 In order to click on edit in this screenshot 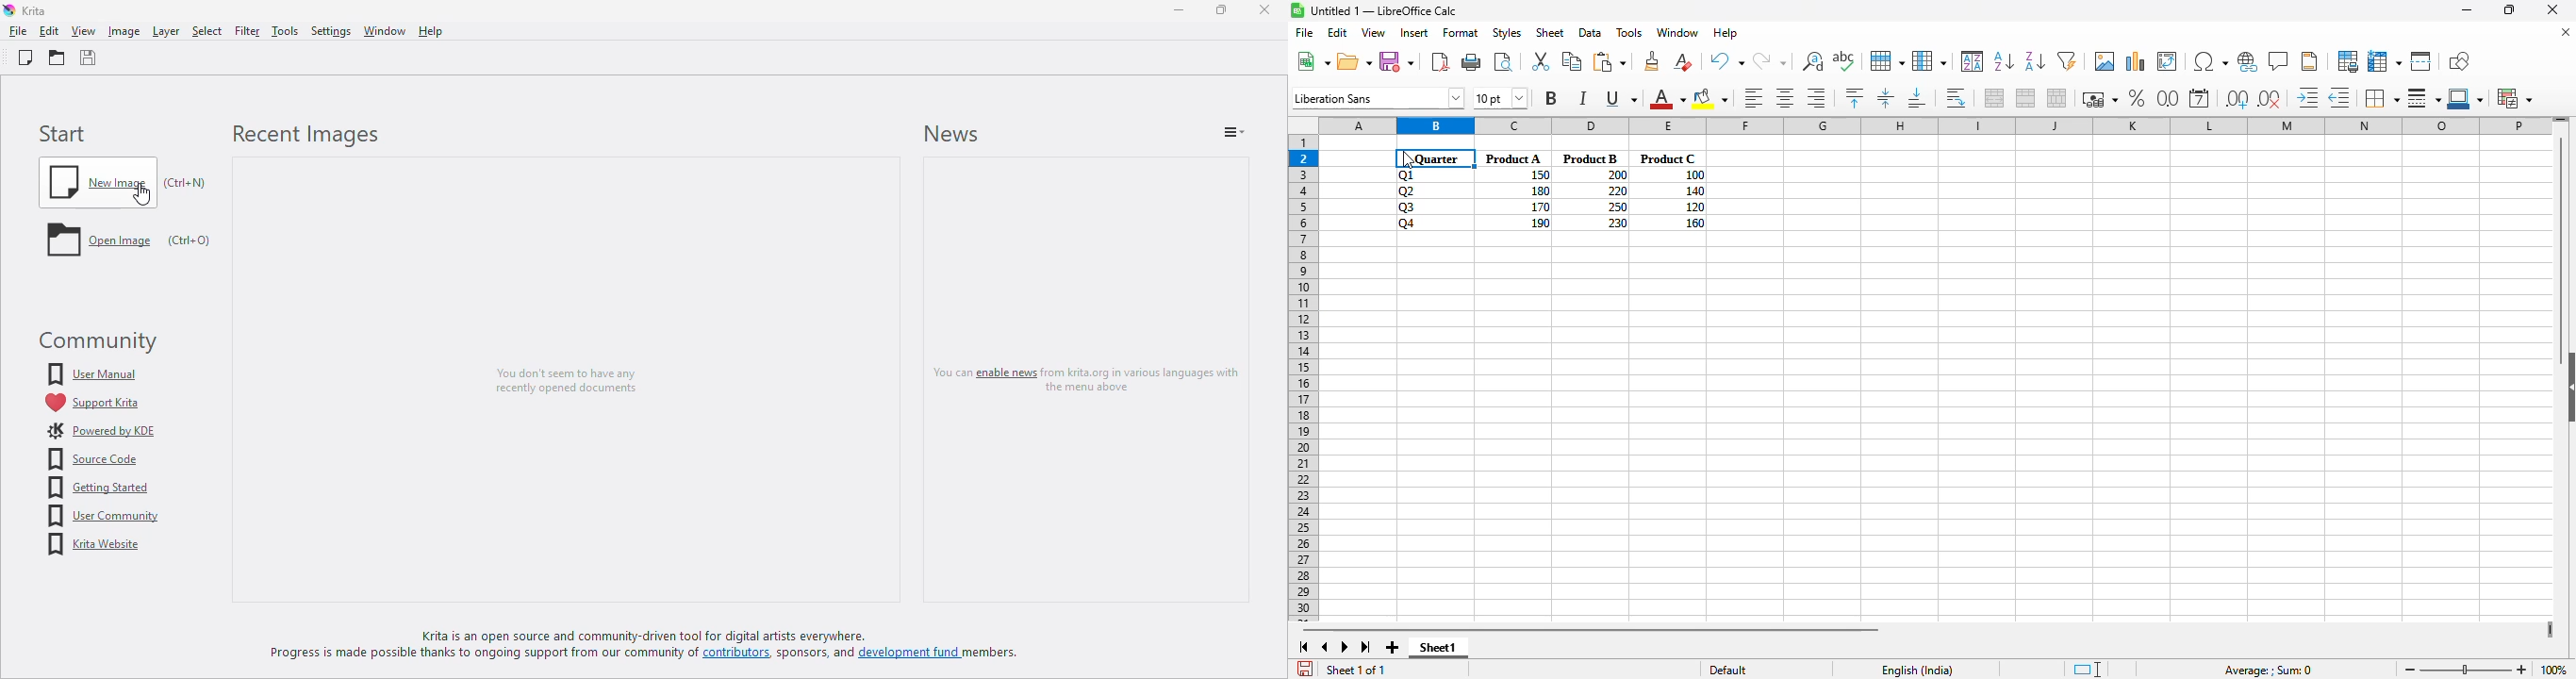, I will do `click(1338, 32)`.